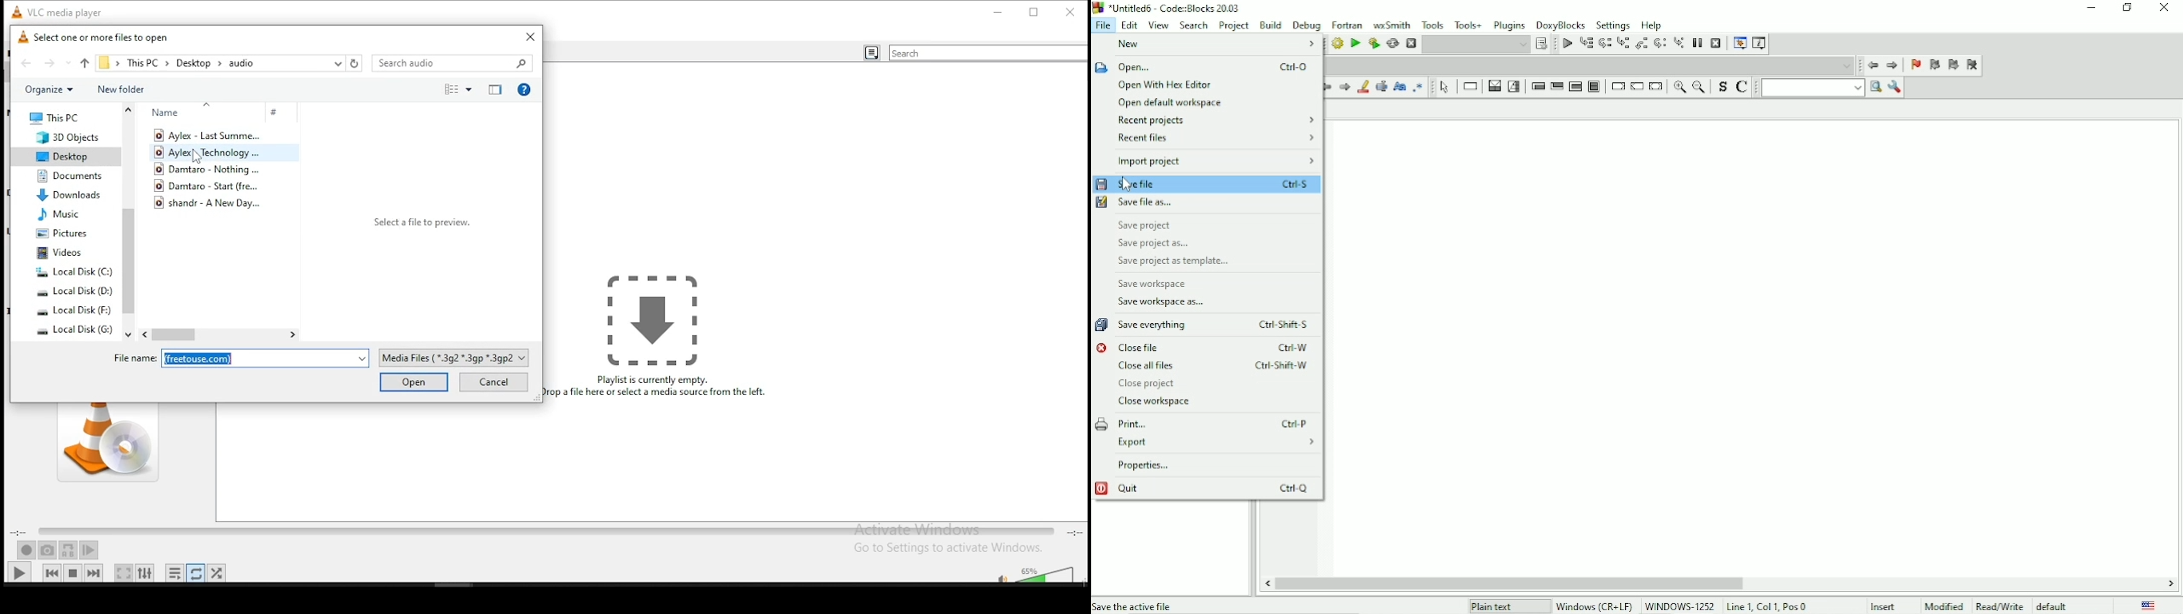  What do you see at coordinates (123, 90) in the screenshot?
I see `new folder` at bounding box center [123, 90].